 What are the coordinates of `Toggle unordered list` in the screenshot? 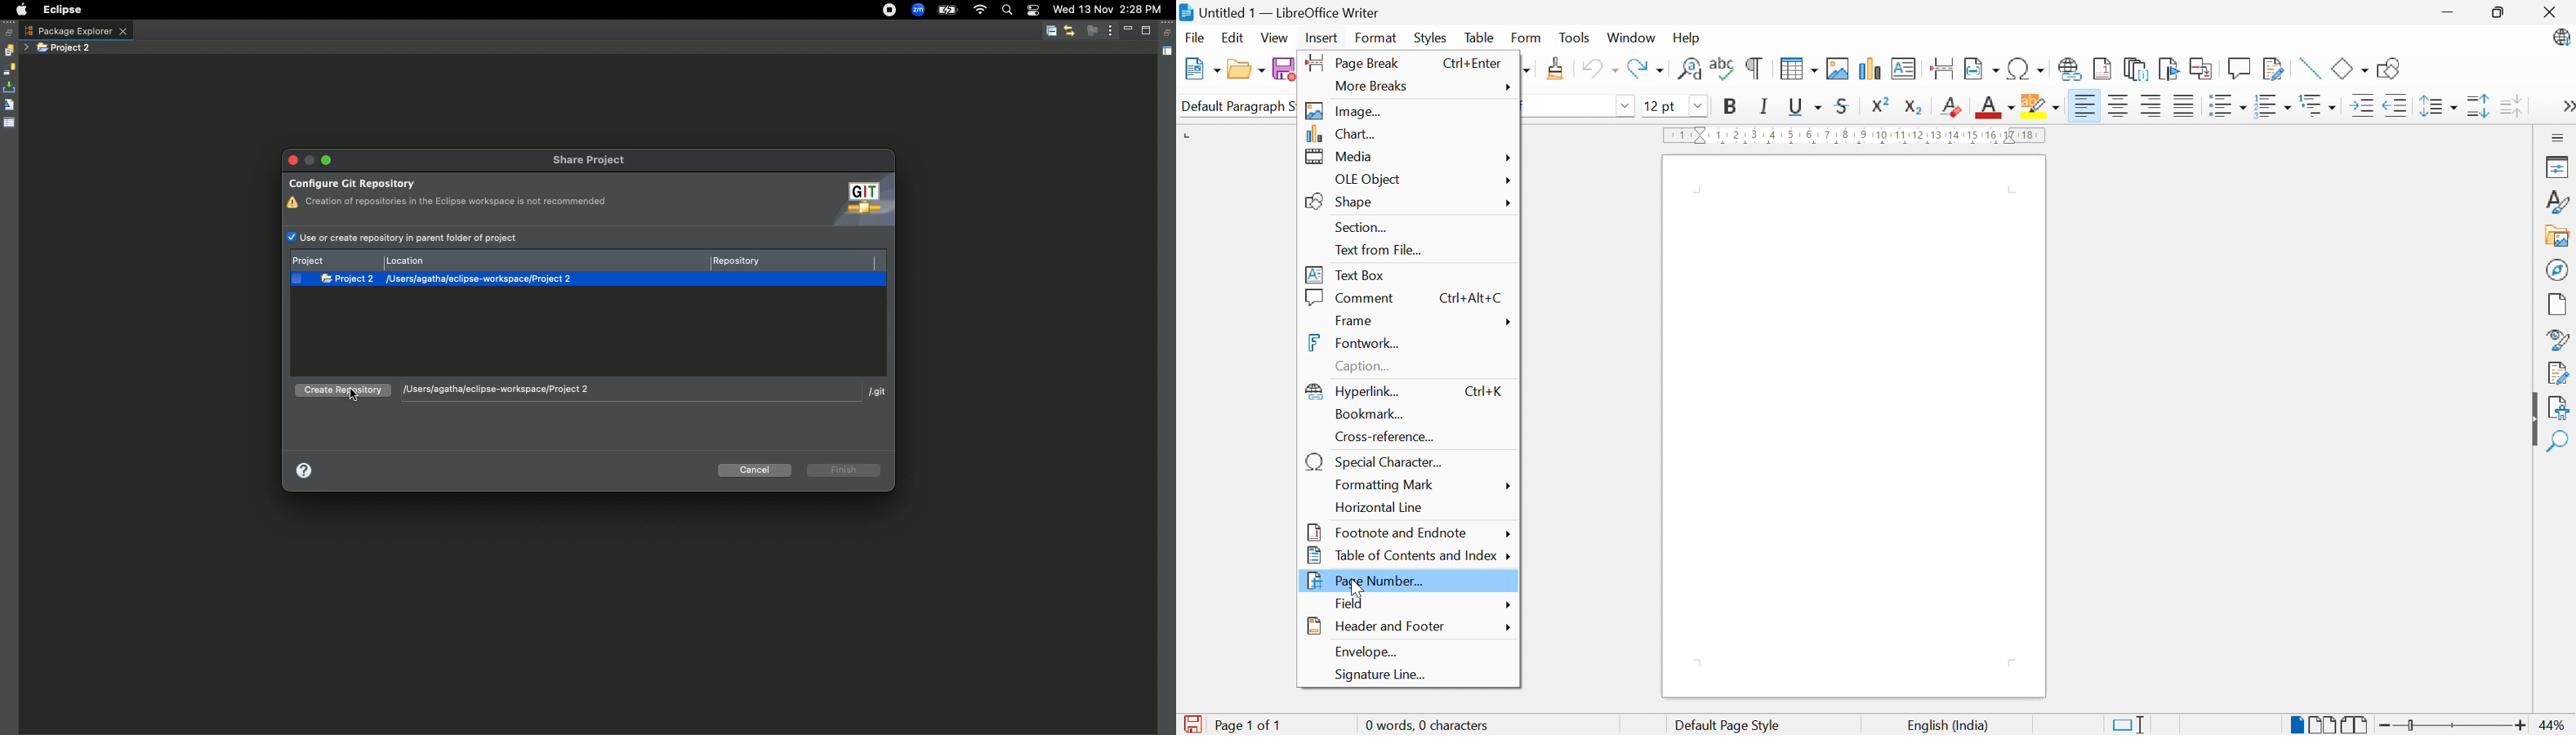 It's located at (2226, 106).